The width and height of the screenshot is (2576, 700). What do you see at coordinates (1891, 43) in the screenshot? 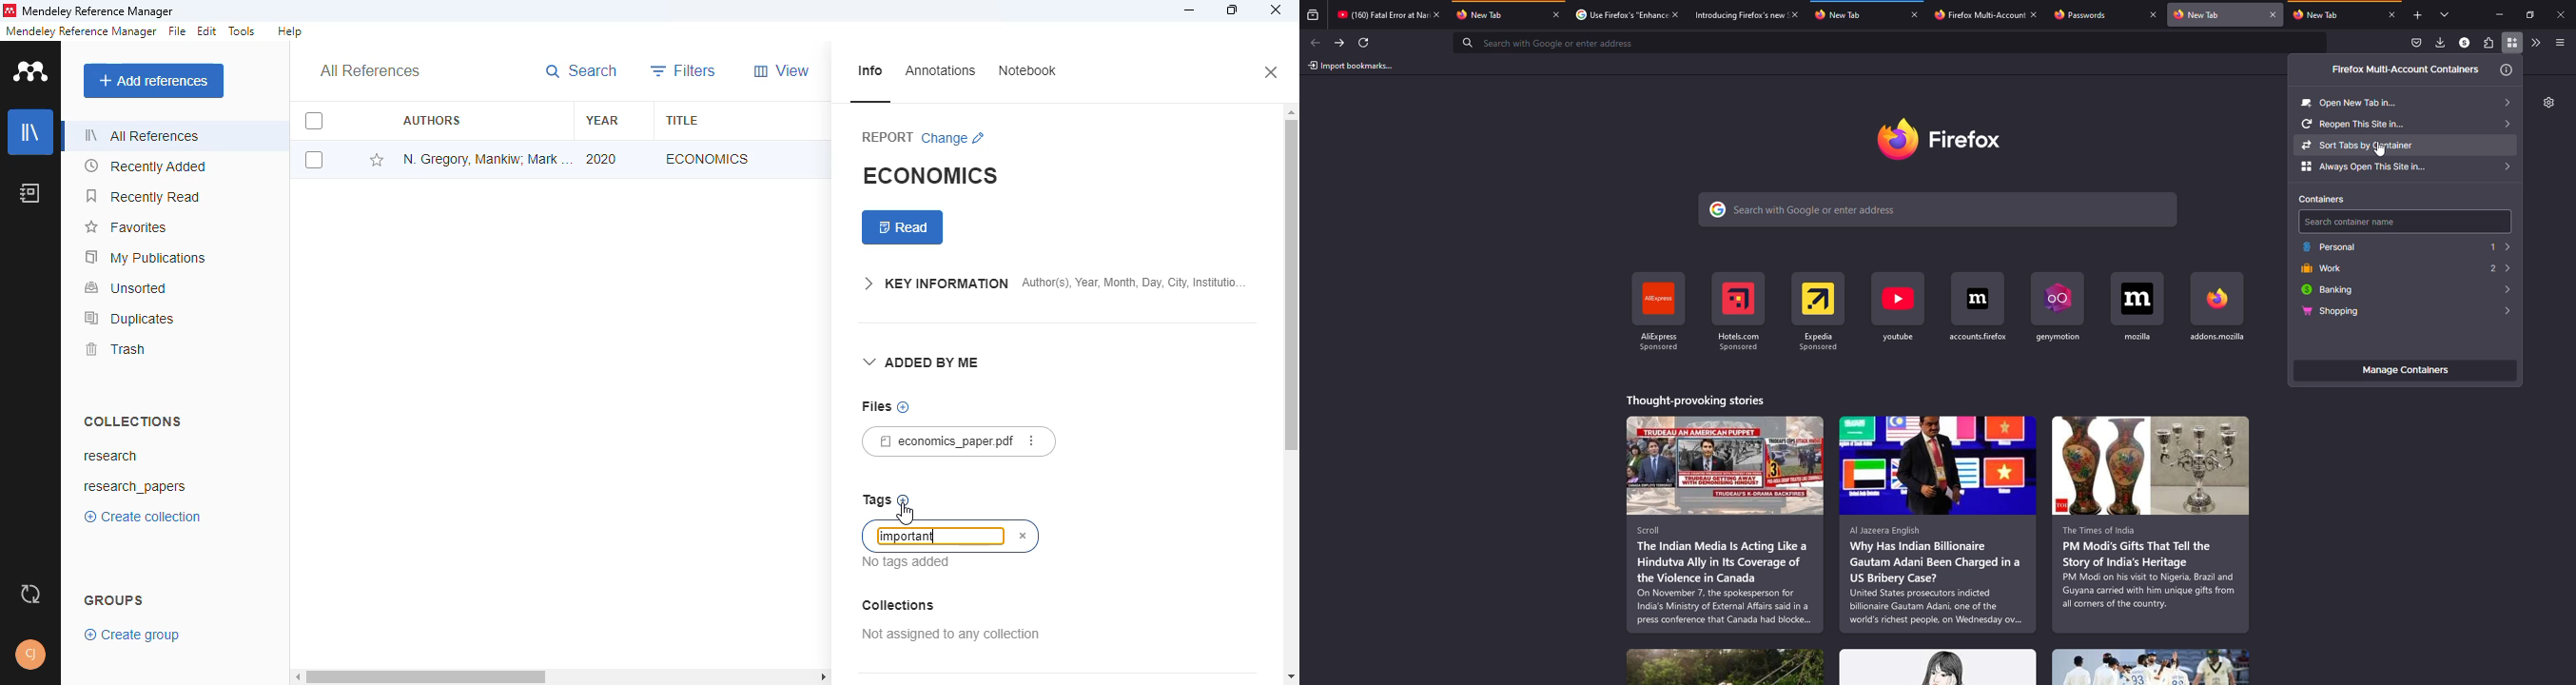
I see `search` at bounding box center [1891, 43].